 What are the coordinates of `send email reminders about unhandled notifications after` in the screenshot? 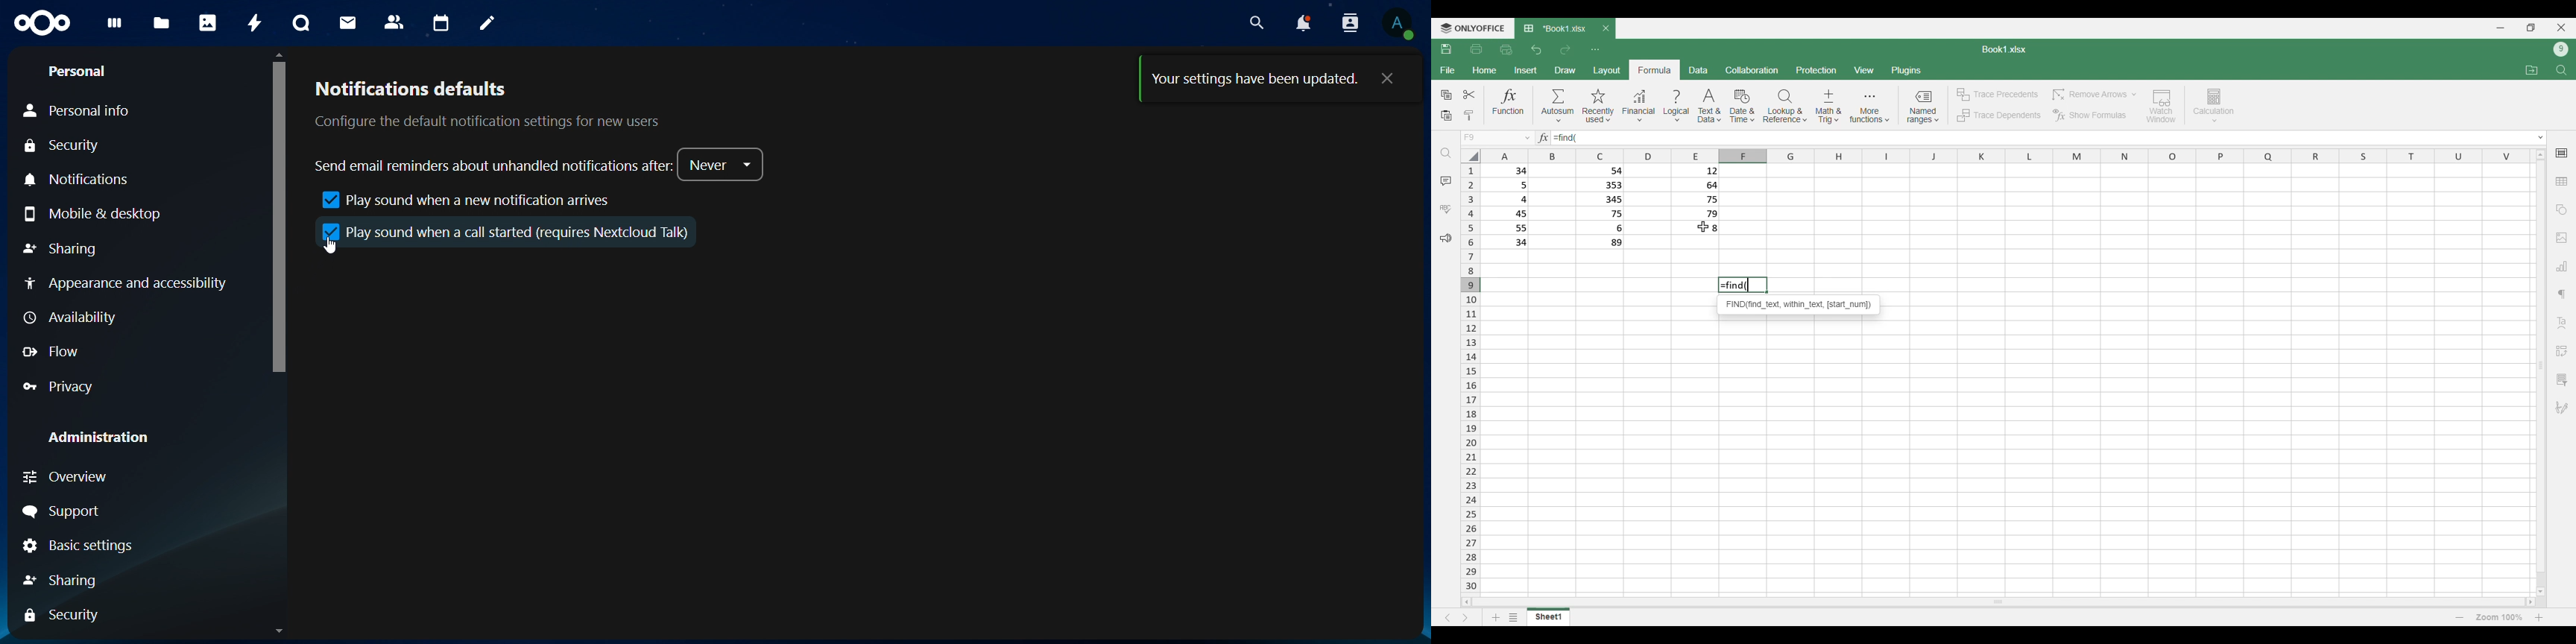 It's located at (491, 164).